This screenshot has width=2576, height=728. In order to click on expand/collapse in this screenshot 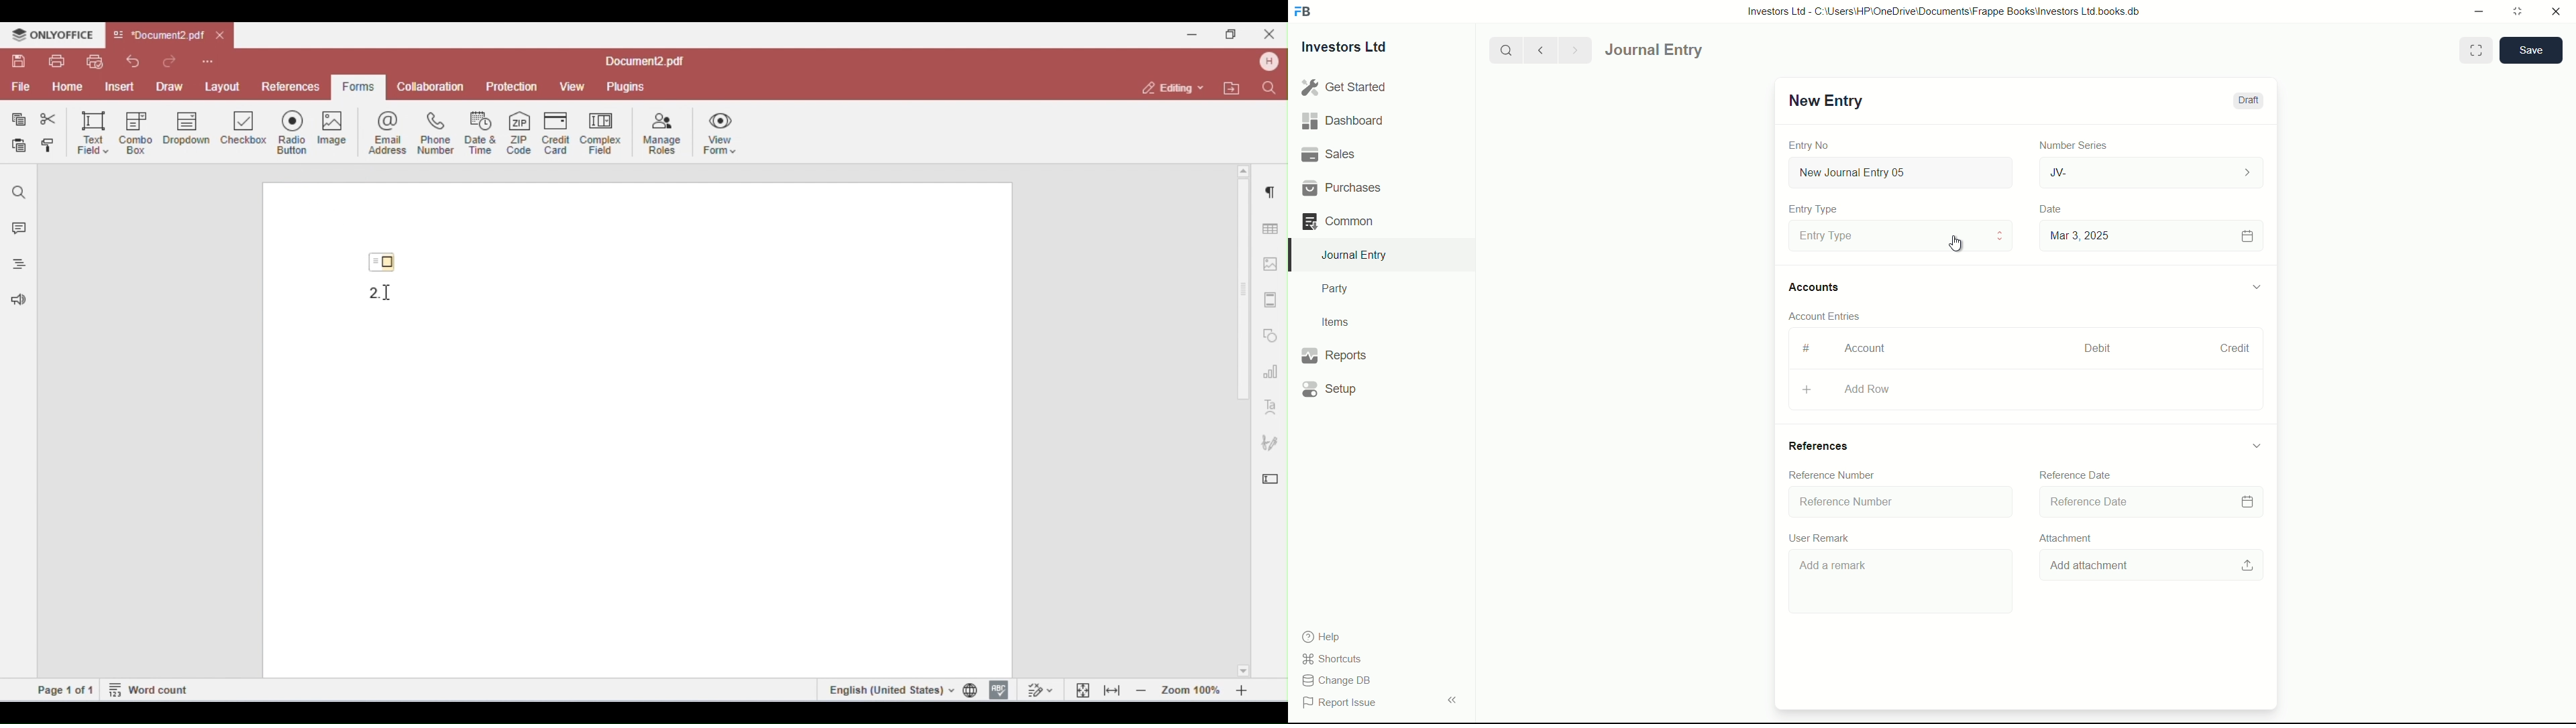, I will do `click(2255, 445)`.